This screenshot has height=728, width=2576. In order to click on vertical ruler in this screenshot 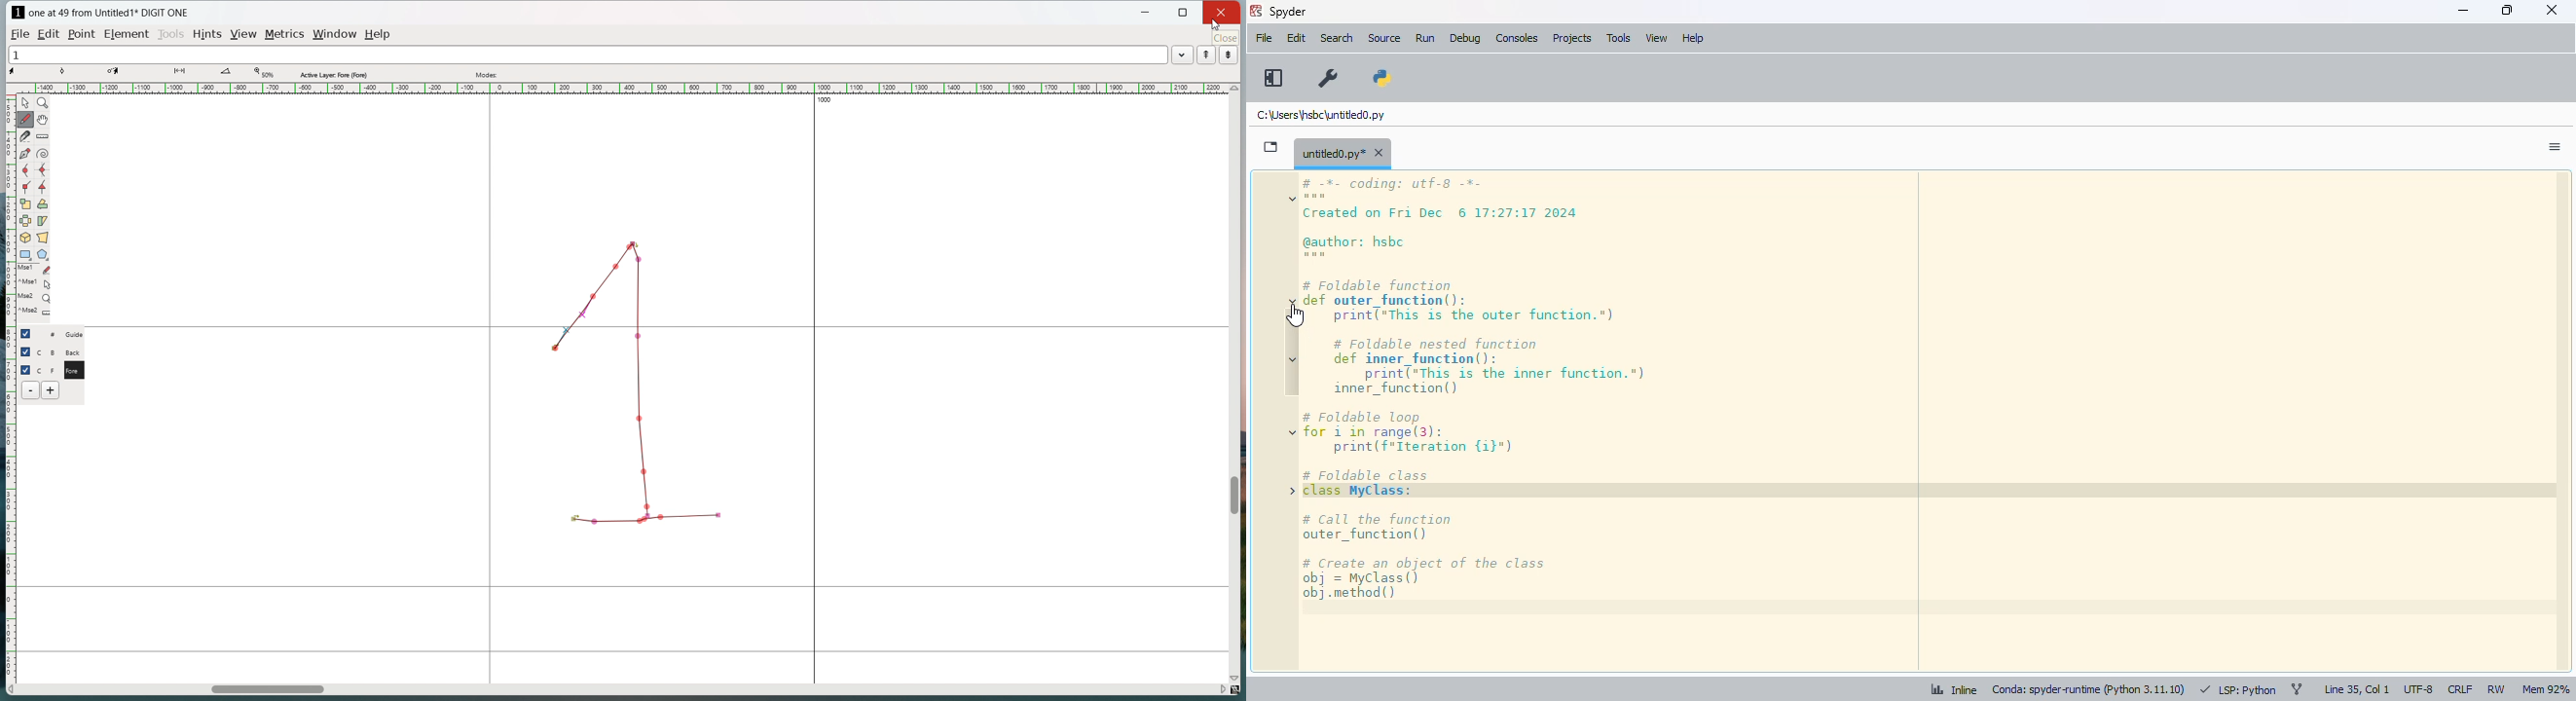, I will do `click(9, 382)`.